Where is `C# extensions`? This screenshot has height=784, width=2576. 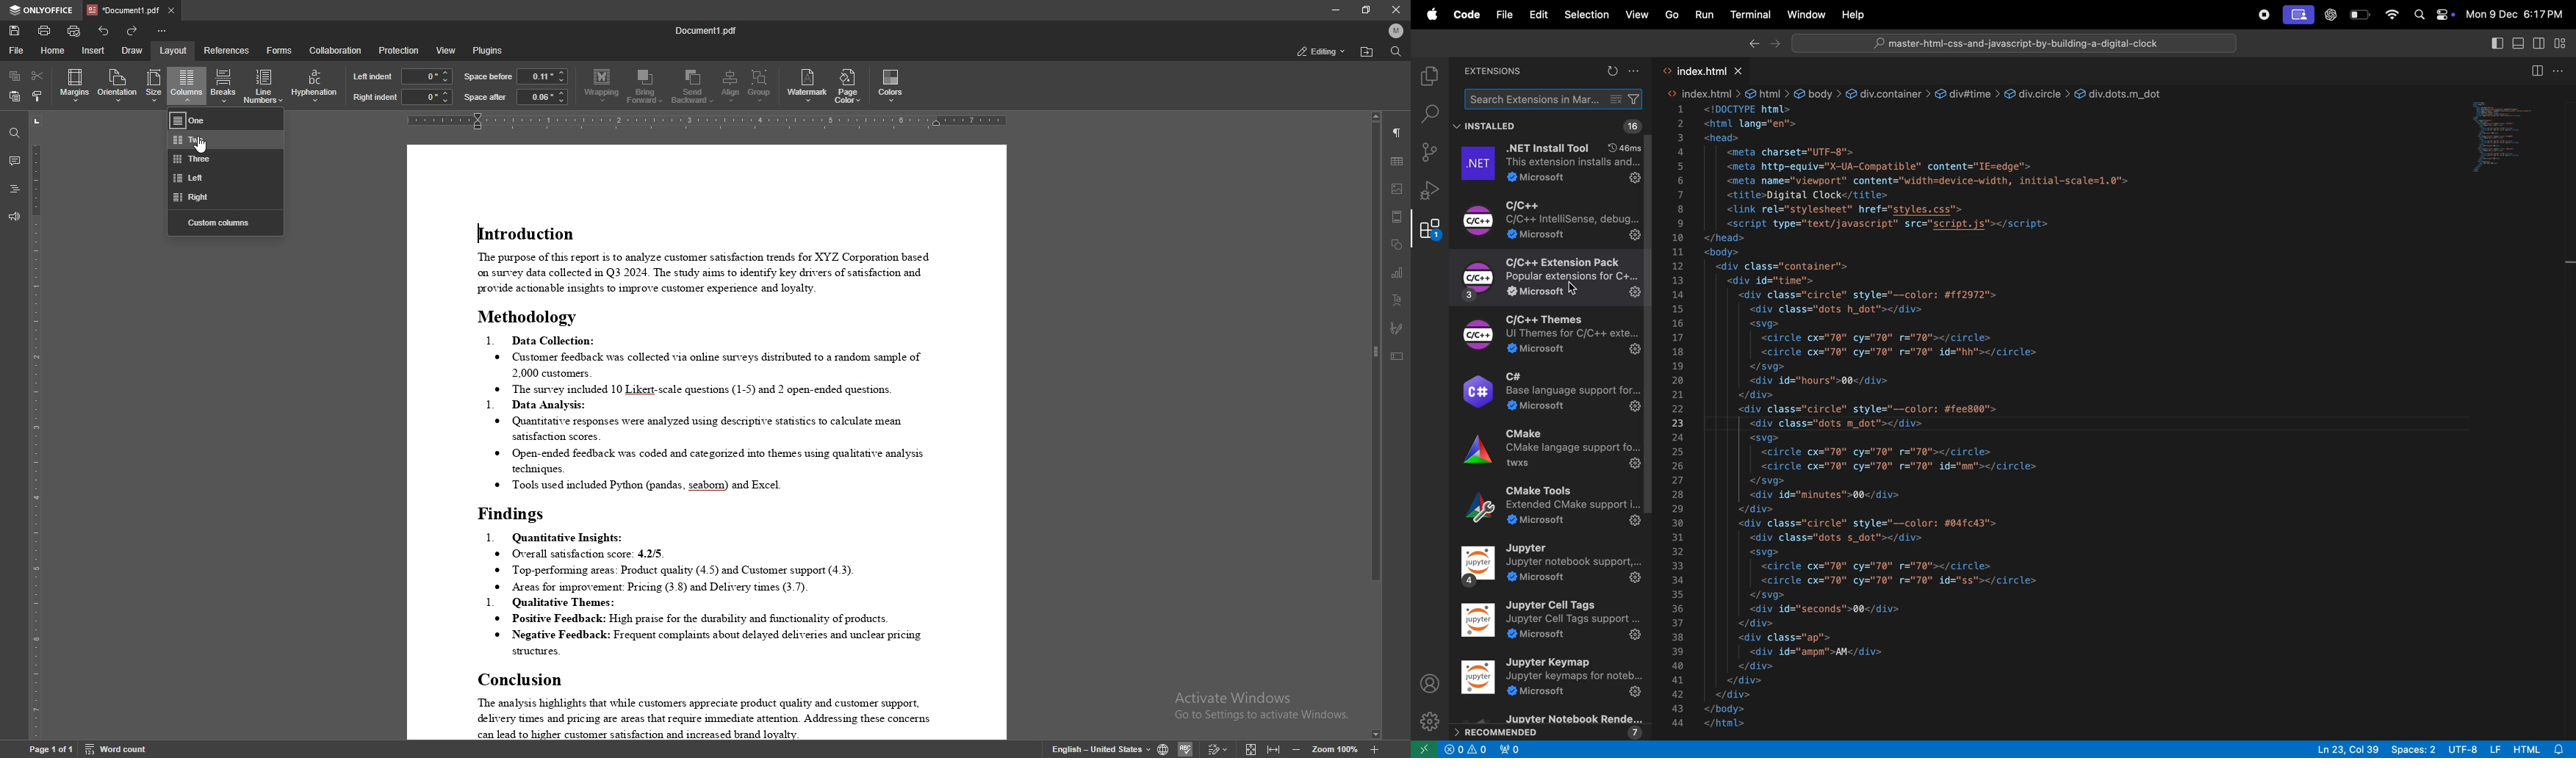
C# extensions is located at coordinates (1550, 392).